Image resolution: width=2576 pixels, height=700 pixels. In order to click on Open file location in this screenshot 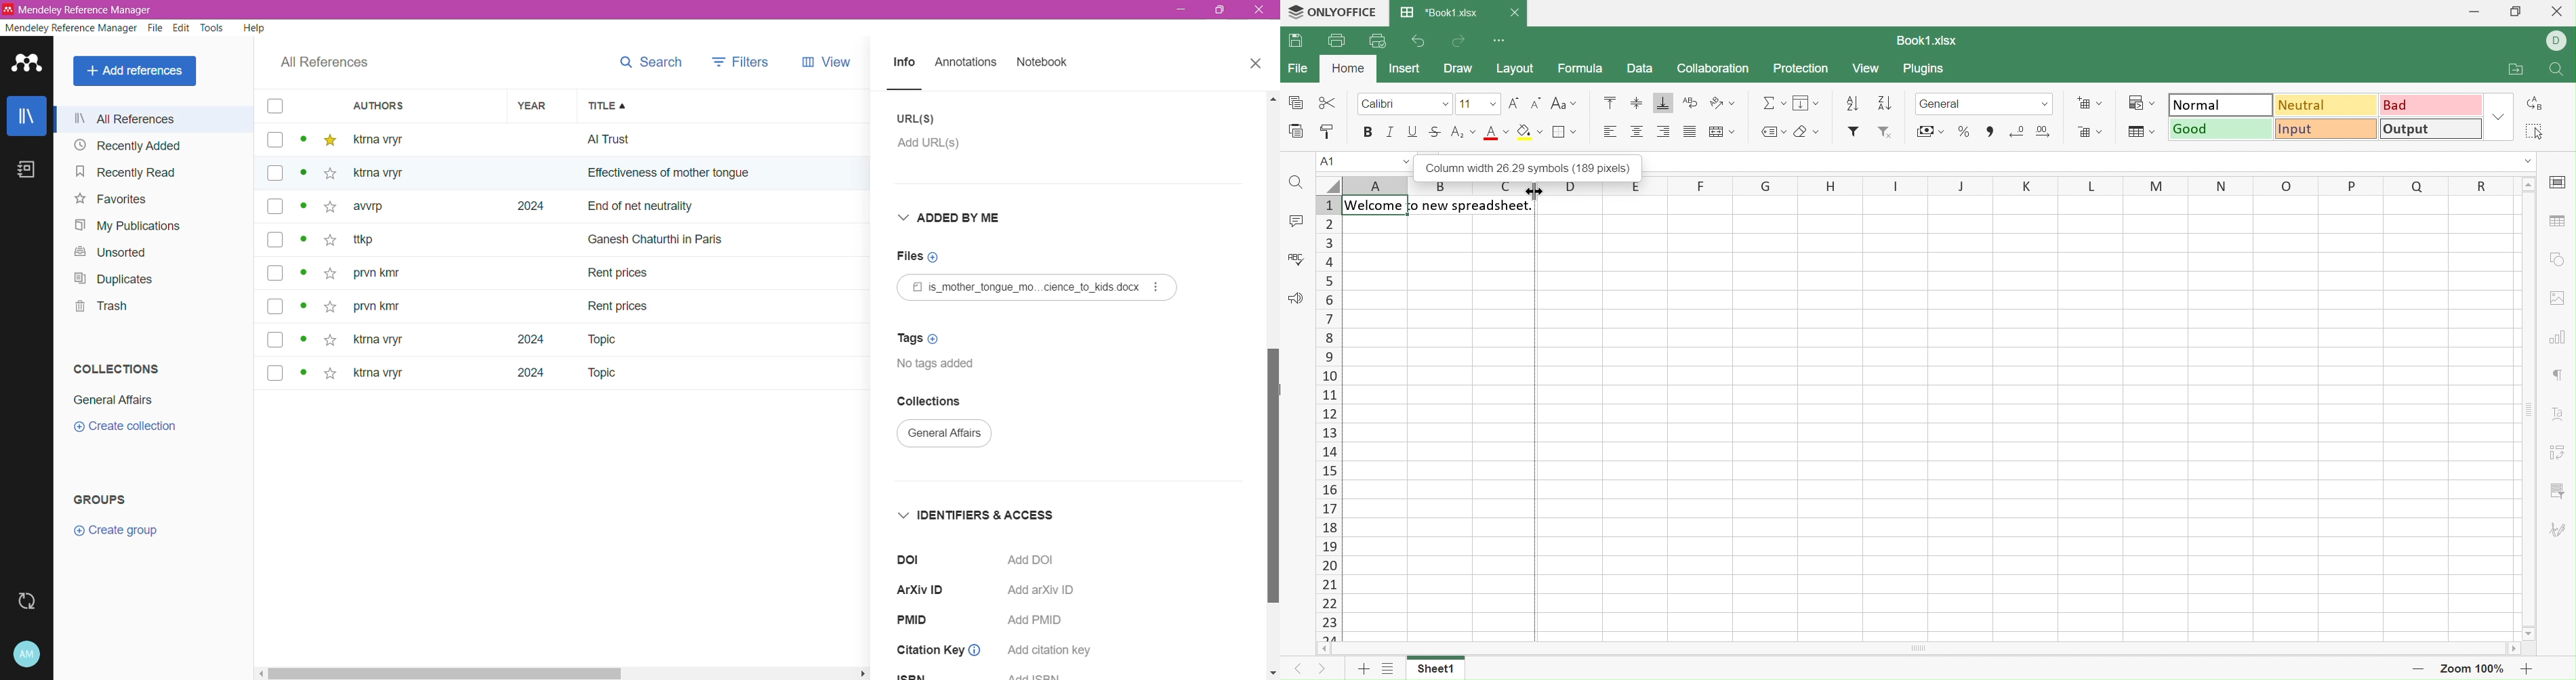, I will do `click(2515, 69)`.